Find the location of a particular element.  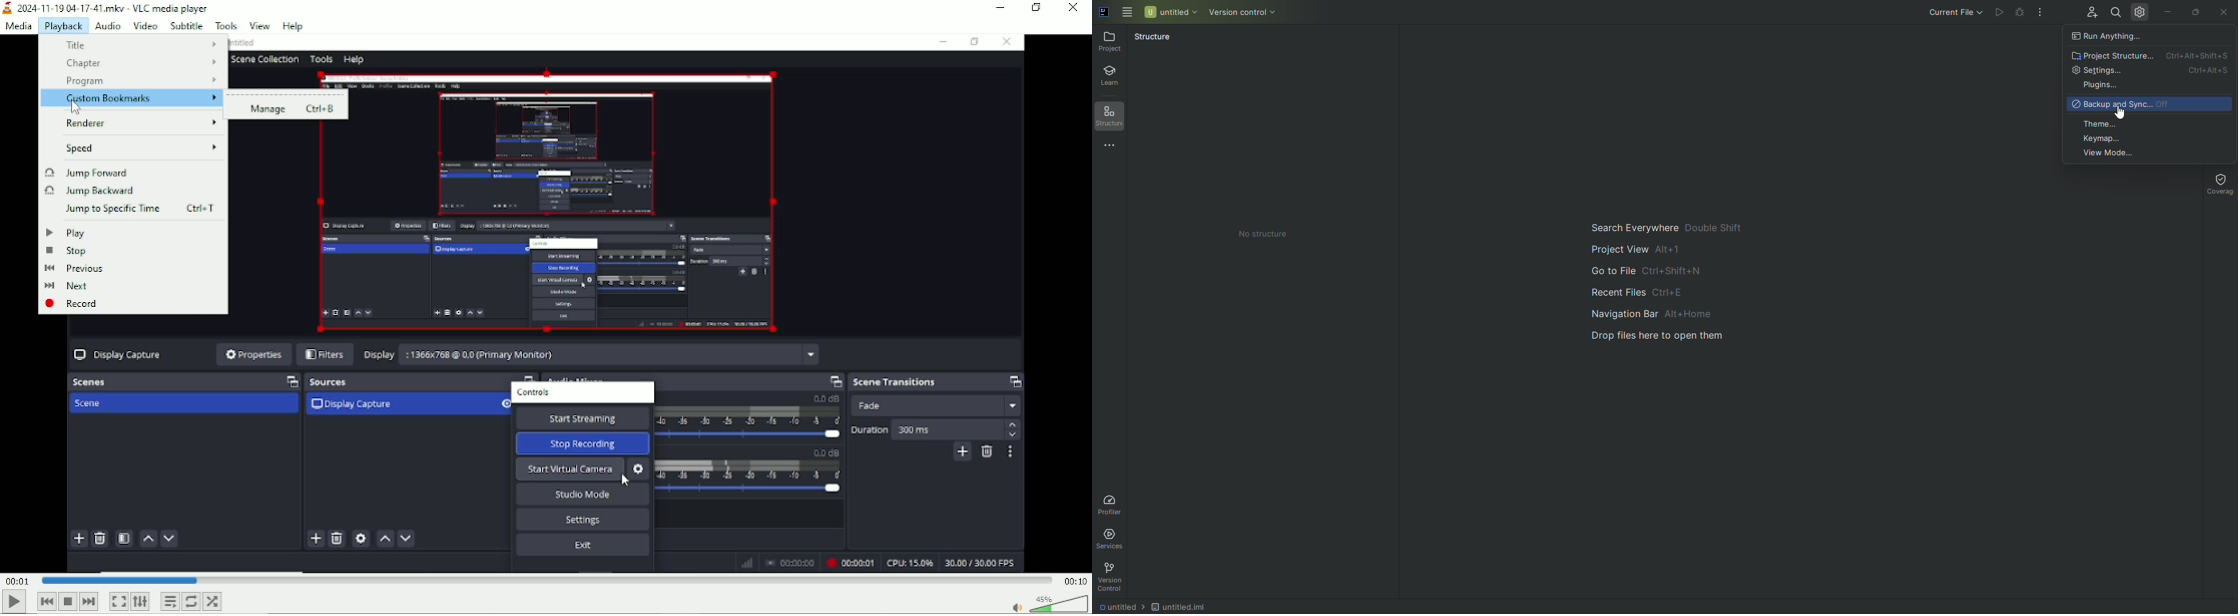

Project Structure is located at coordinates (2152, 56).